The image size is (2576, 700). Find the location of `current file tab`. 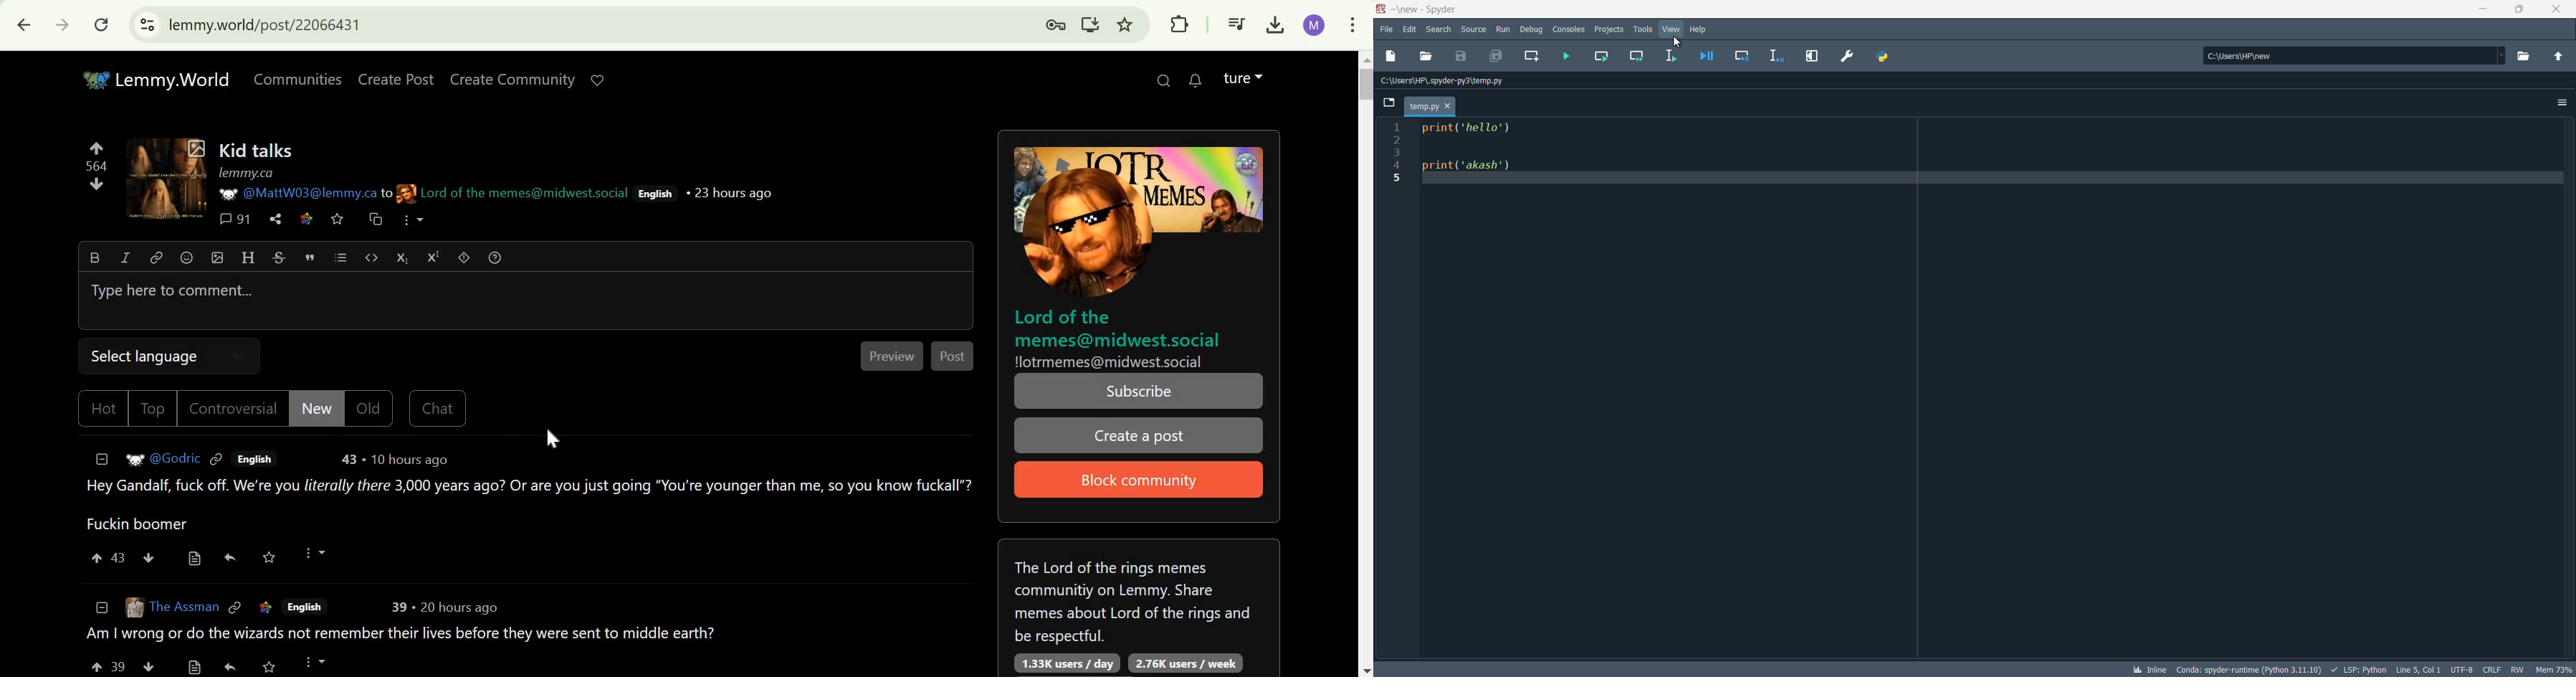

current file tab is located at coordinates (1432, 106).